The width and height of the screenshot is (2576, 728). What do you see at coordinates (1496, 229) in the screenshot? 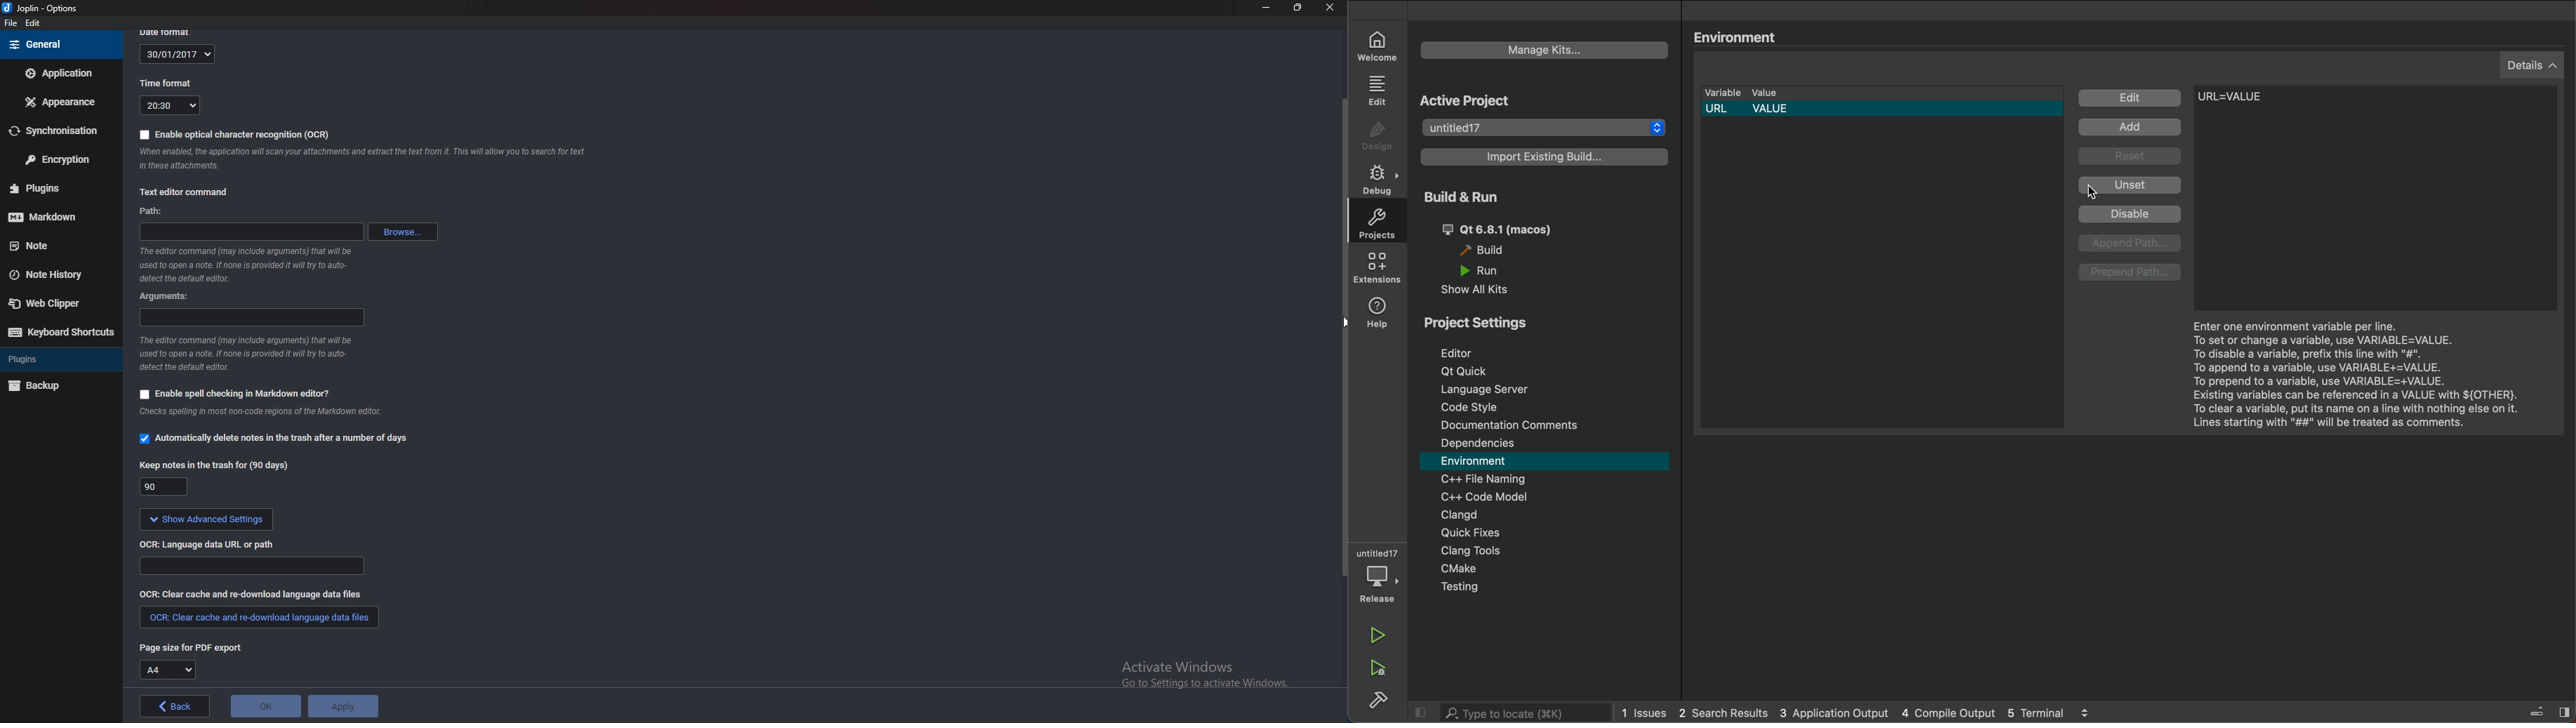
I see `qt 6.8.1 (macos)` at bounding box center [1496, 229].